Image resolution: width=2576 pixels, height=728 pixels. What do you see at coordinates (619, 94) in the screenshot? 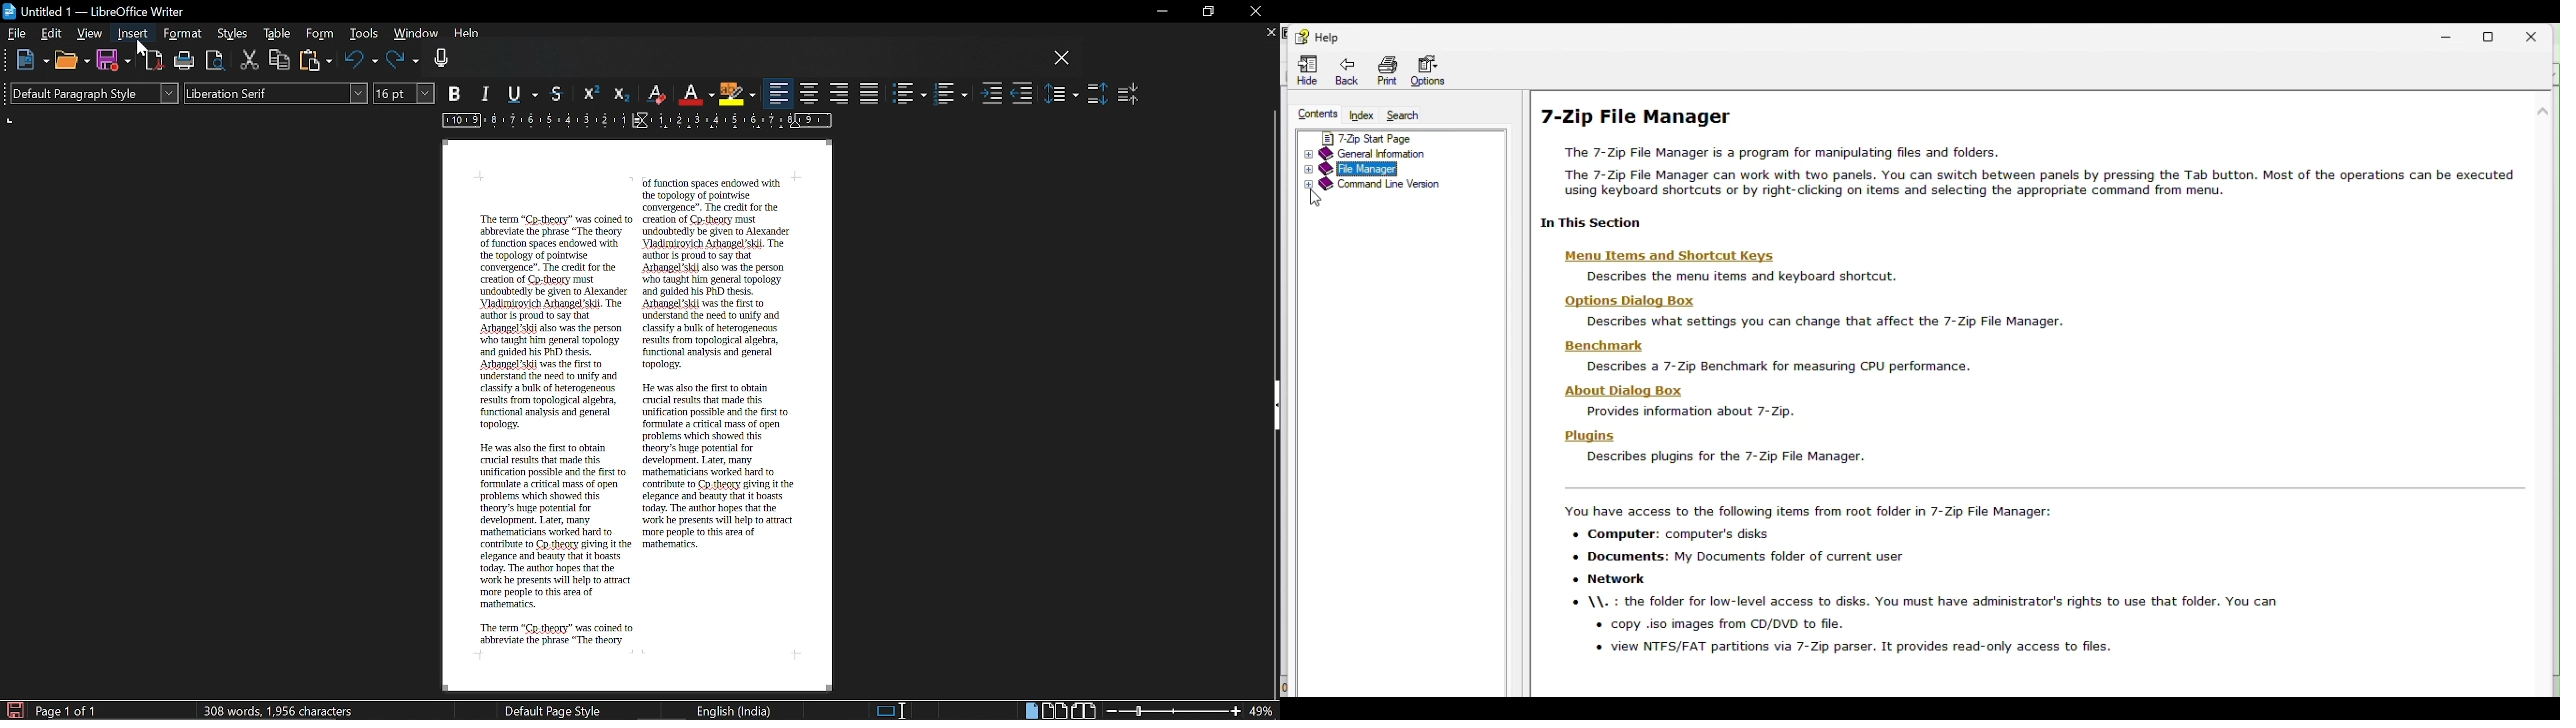
I see `Subscript` at bounding box center [619, 94].